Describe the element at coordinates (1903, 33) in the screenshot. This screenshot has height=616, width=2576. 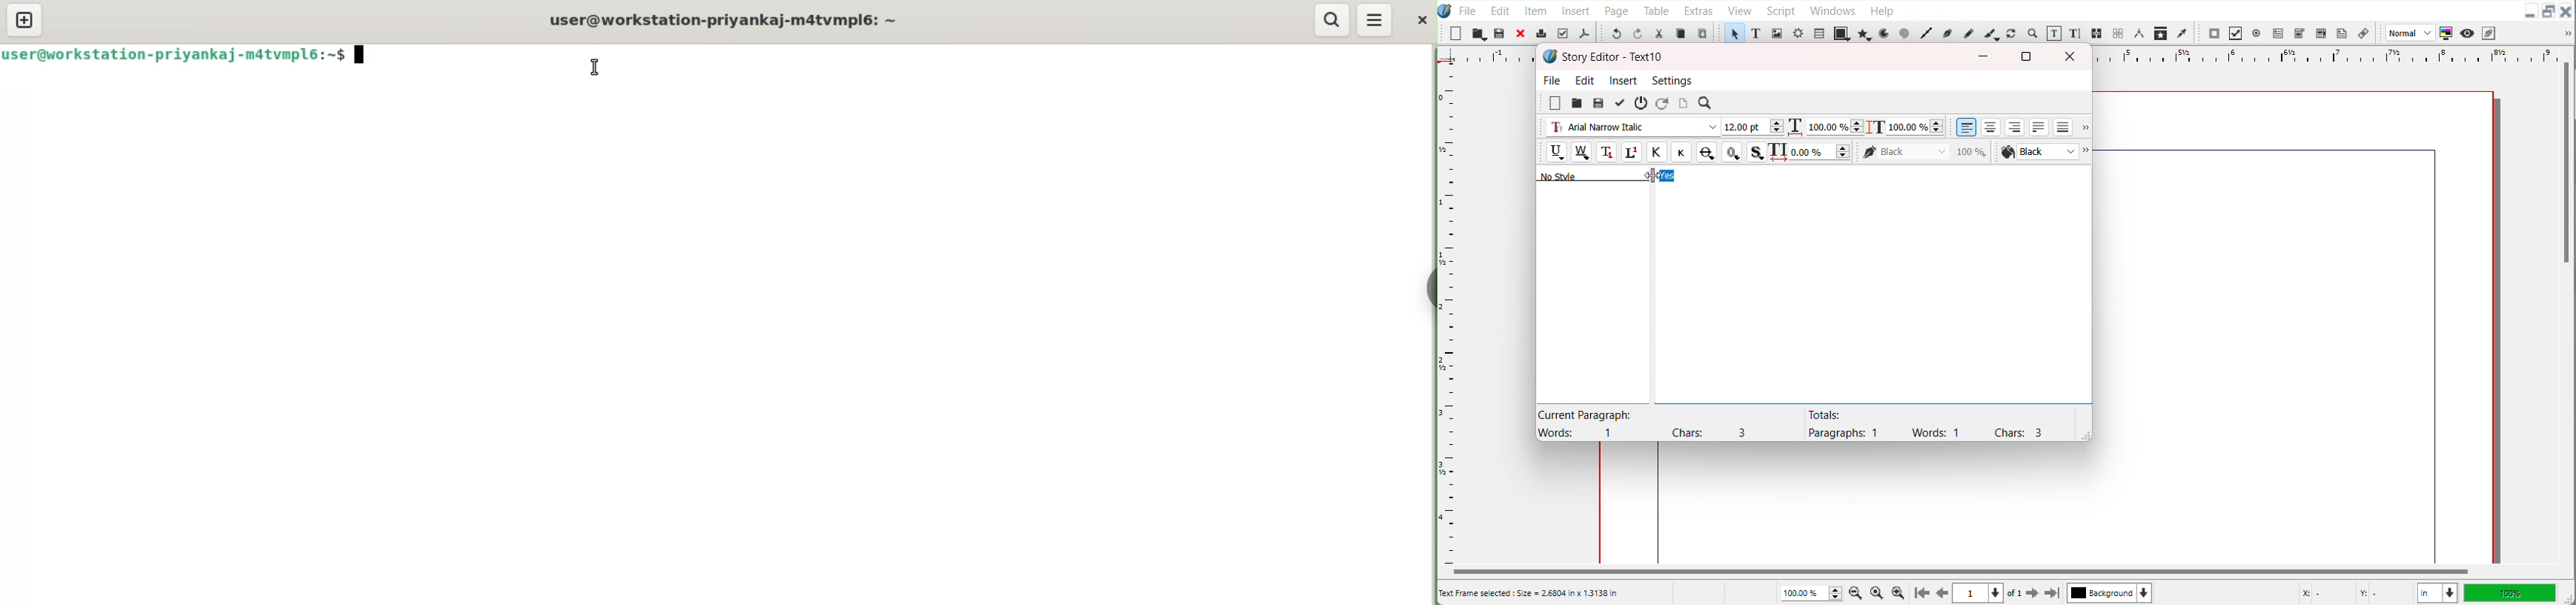
I see `Spiral` at that location.